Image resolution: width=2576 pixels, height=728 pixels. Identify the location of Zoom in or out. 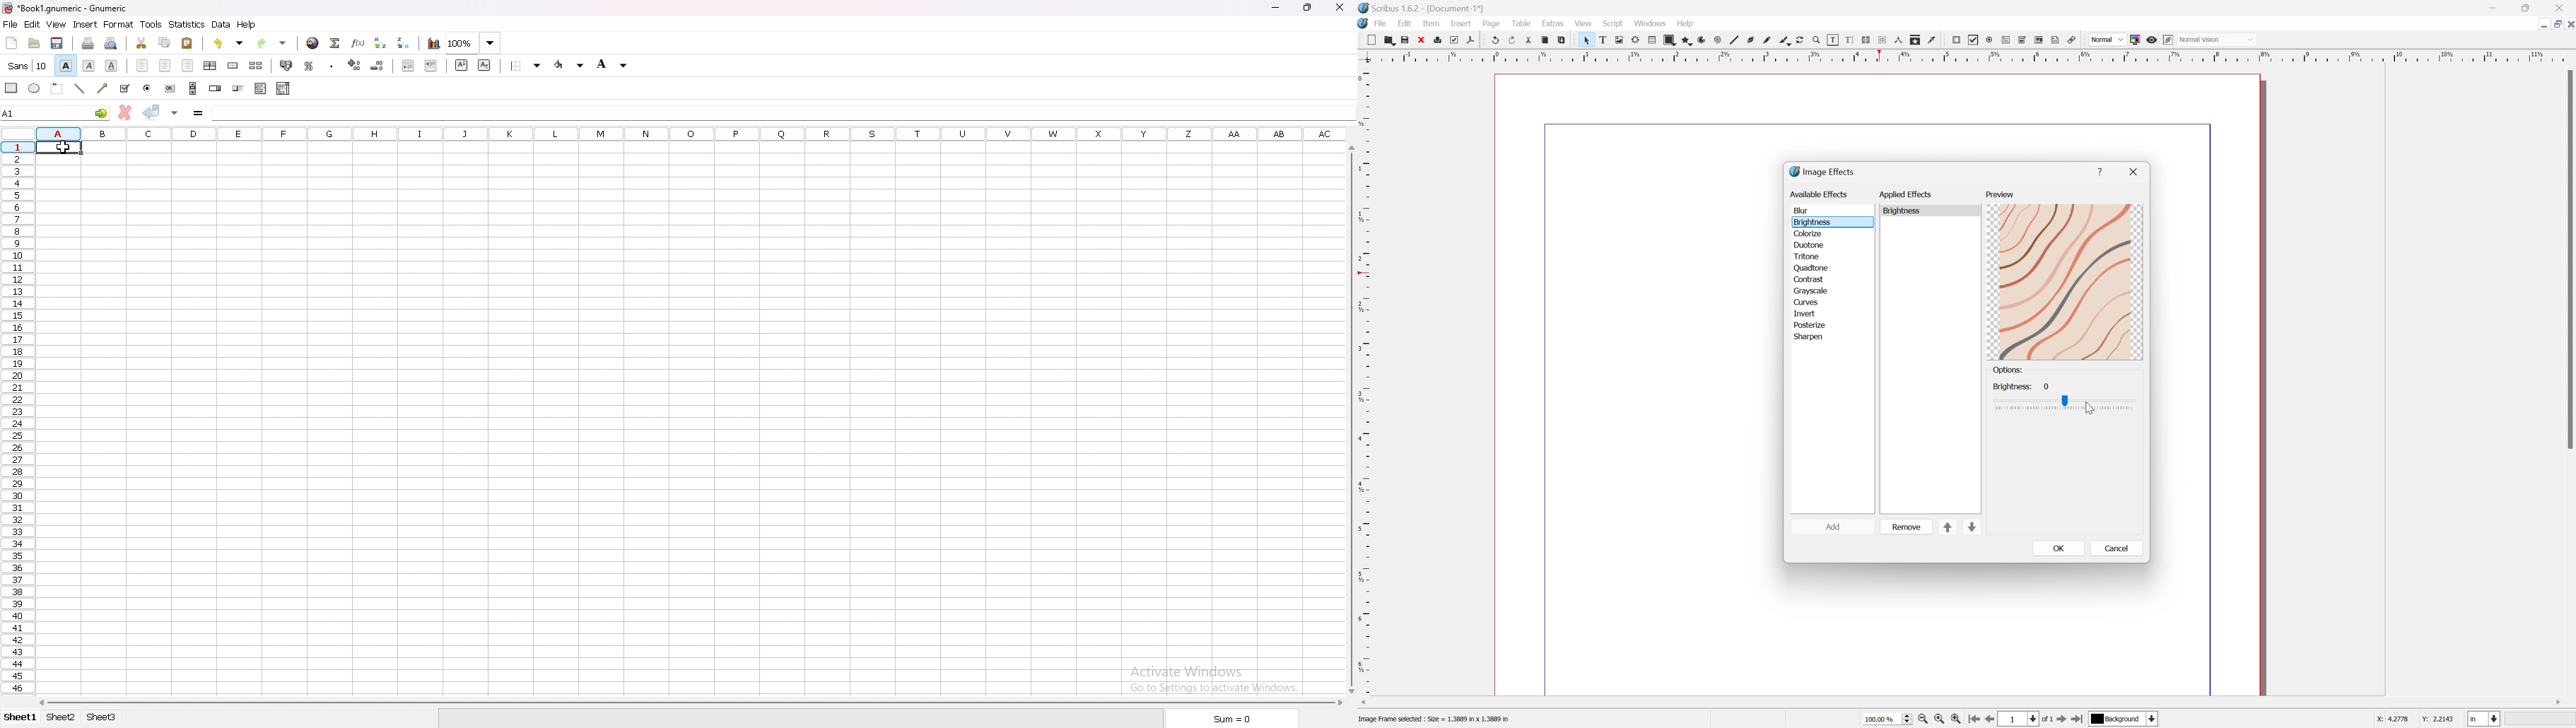
(1819, 40).